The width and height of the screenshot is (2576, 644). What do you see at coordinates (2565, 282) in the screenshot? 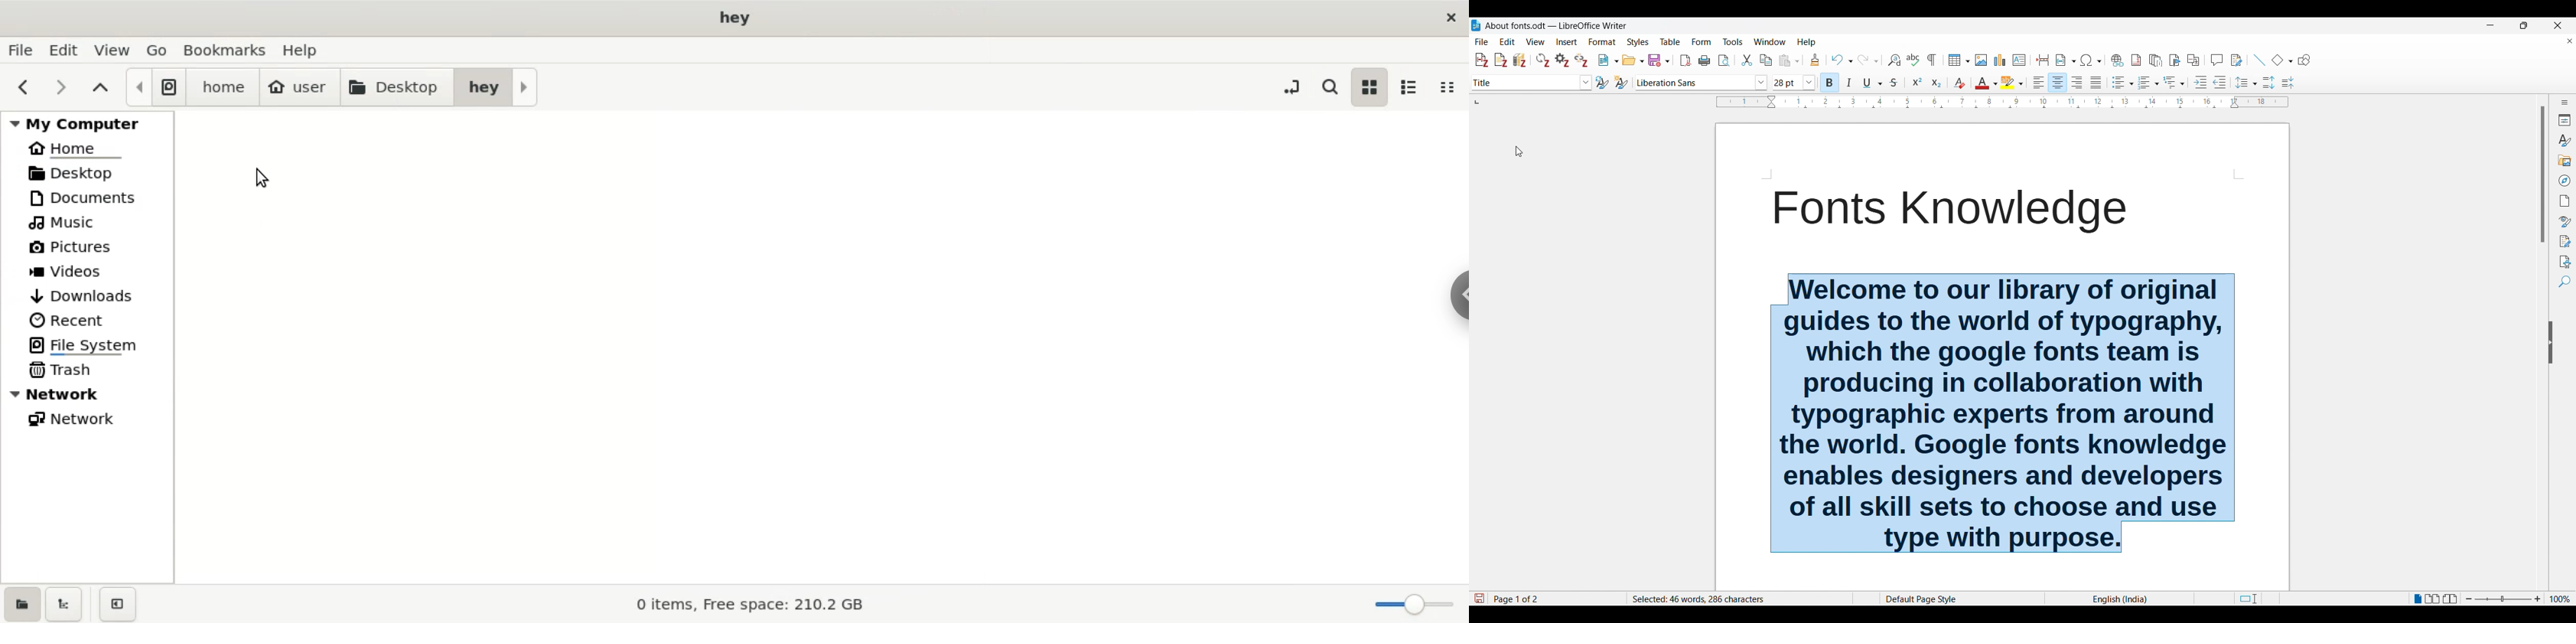
I see `Find` at bounding box center [2565, 282].